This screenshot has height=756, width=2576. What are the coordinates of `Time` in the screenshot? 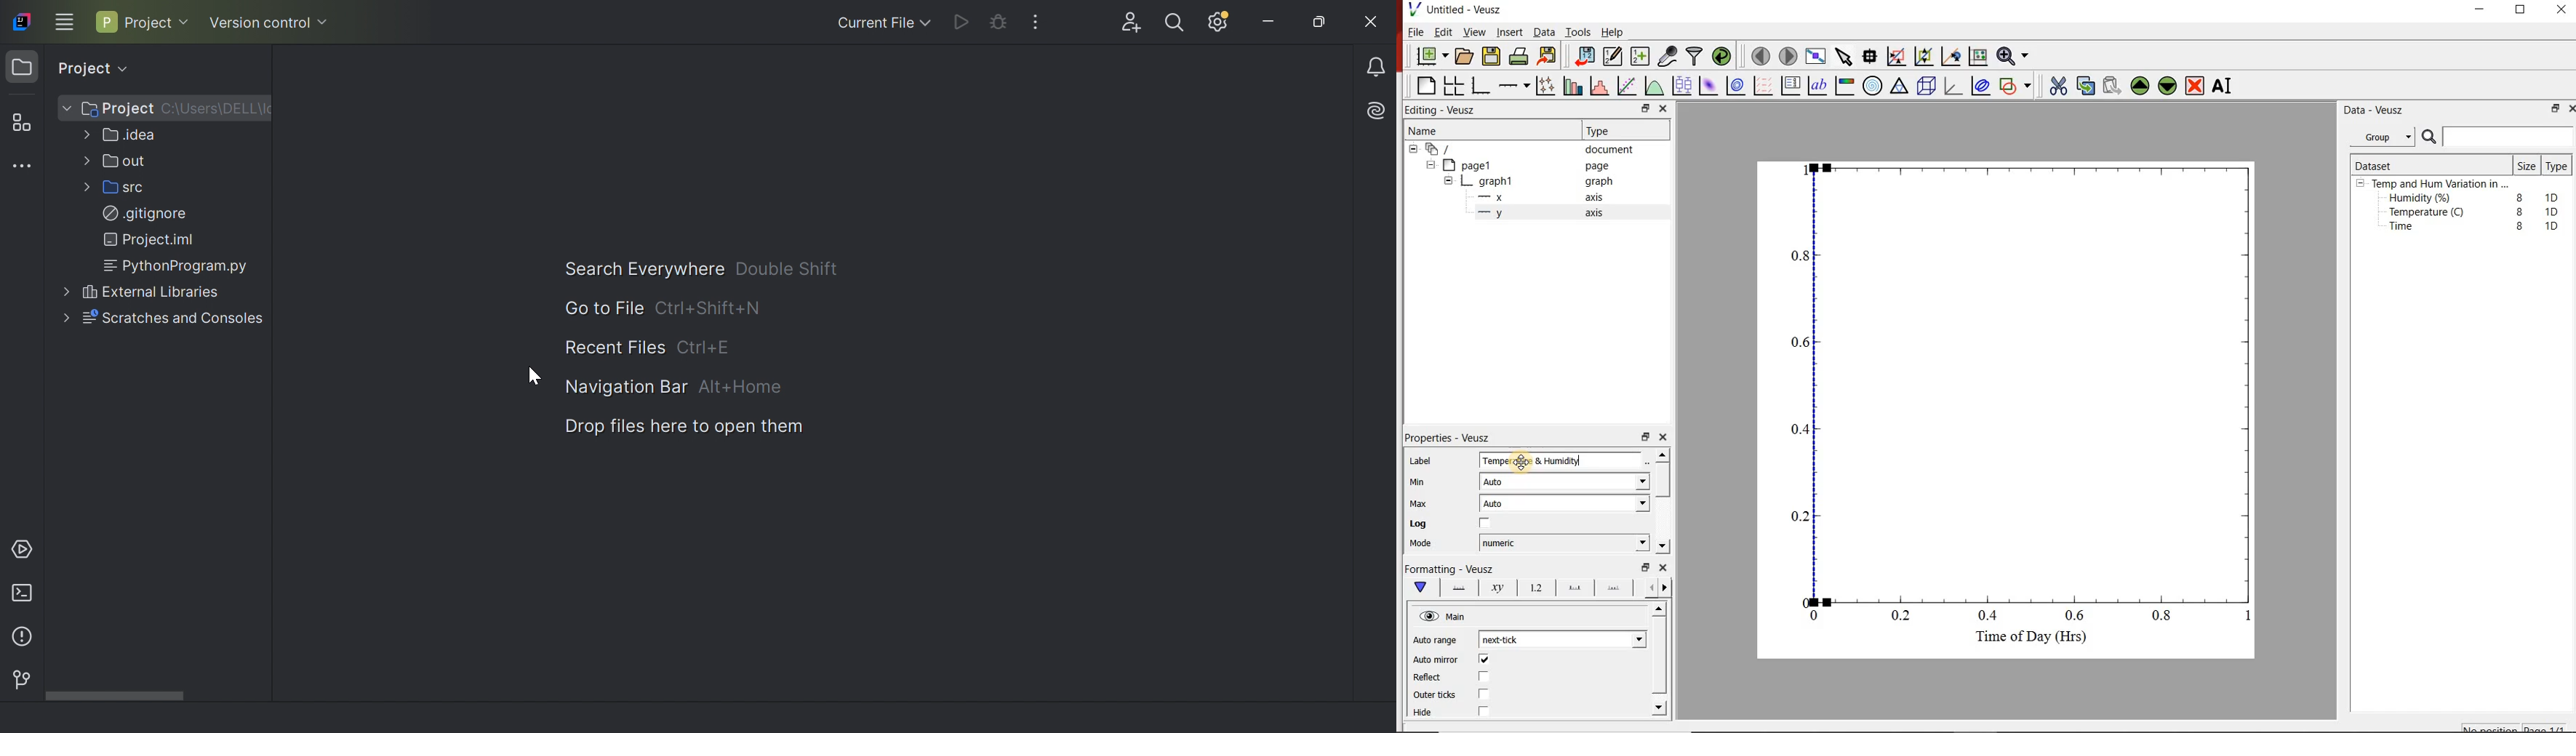 It's located at (2409, 230).